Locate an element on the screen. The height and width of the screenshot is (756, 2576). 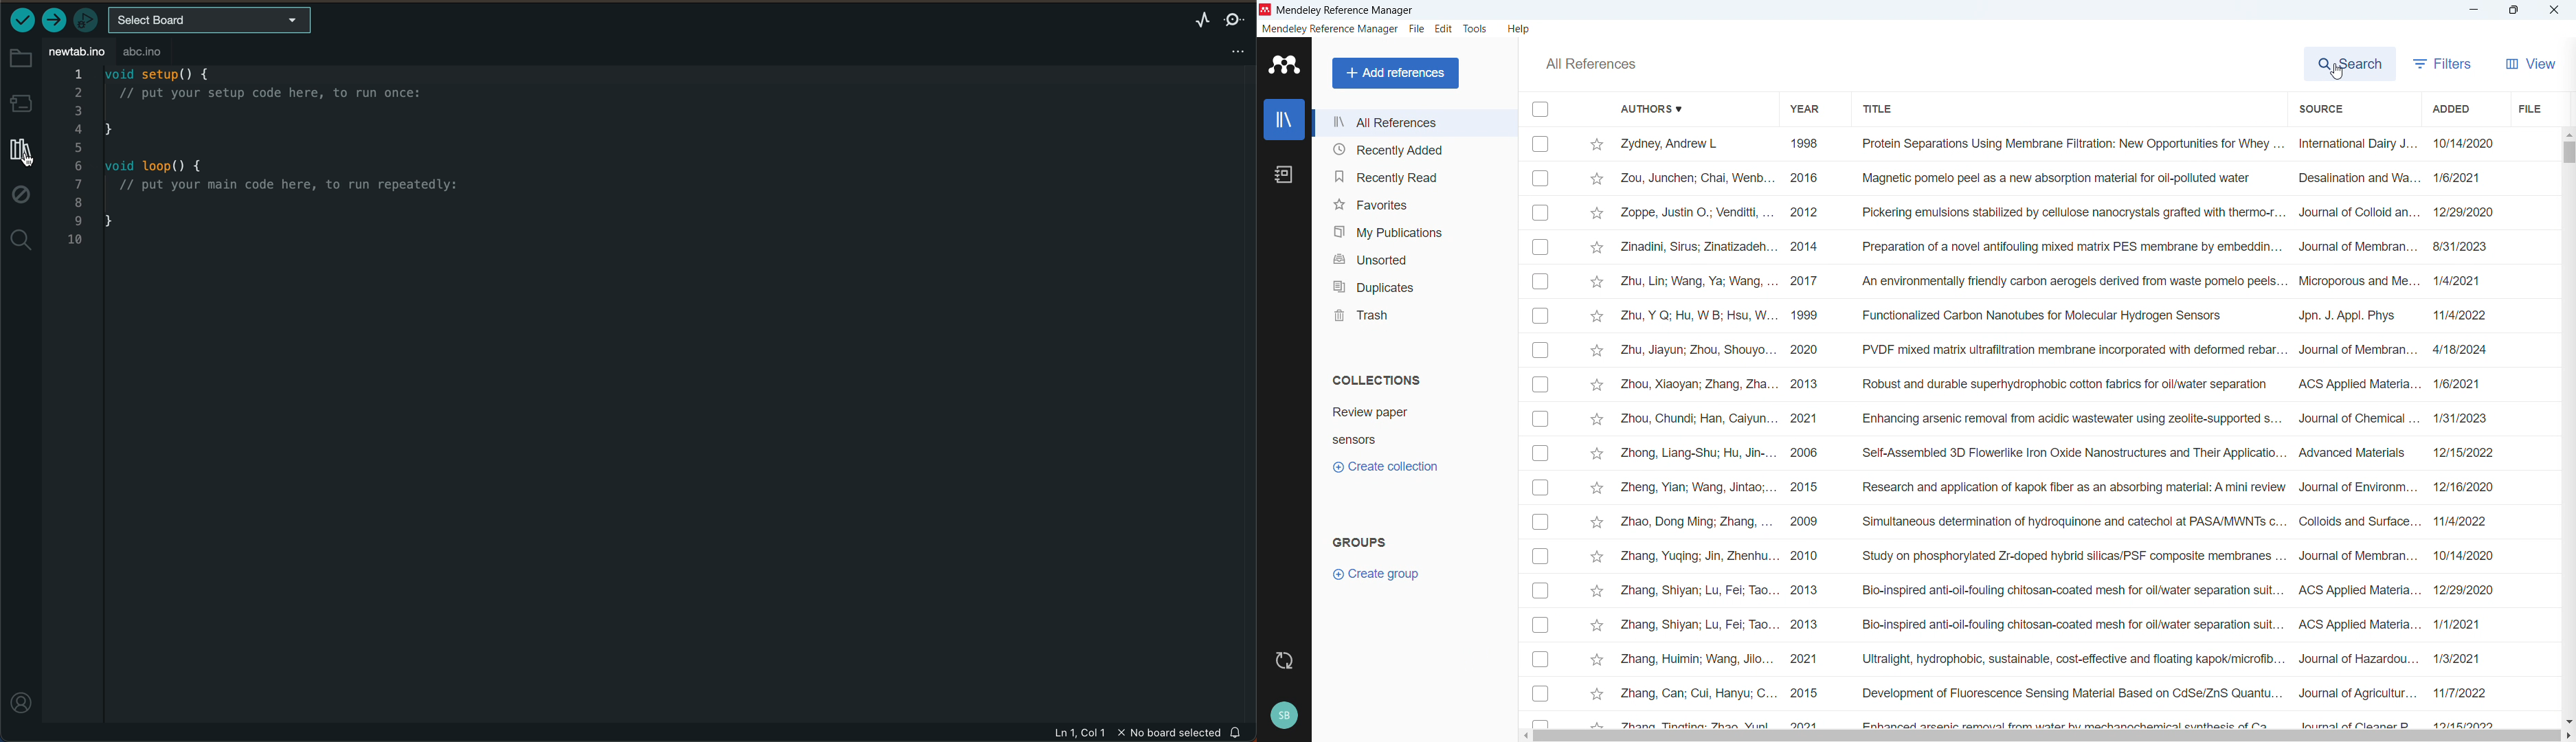
mendeley reference manager is located at coordinates (1345, 10).